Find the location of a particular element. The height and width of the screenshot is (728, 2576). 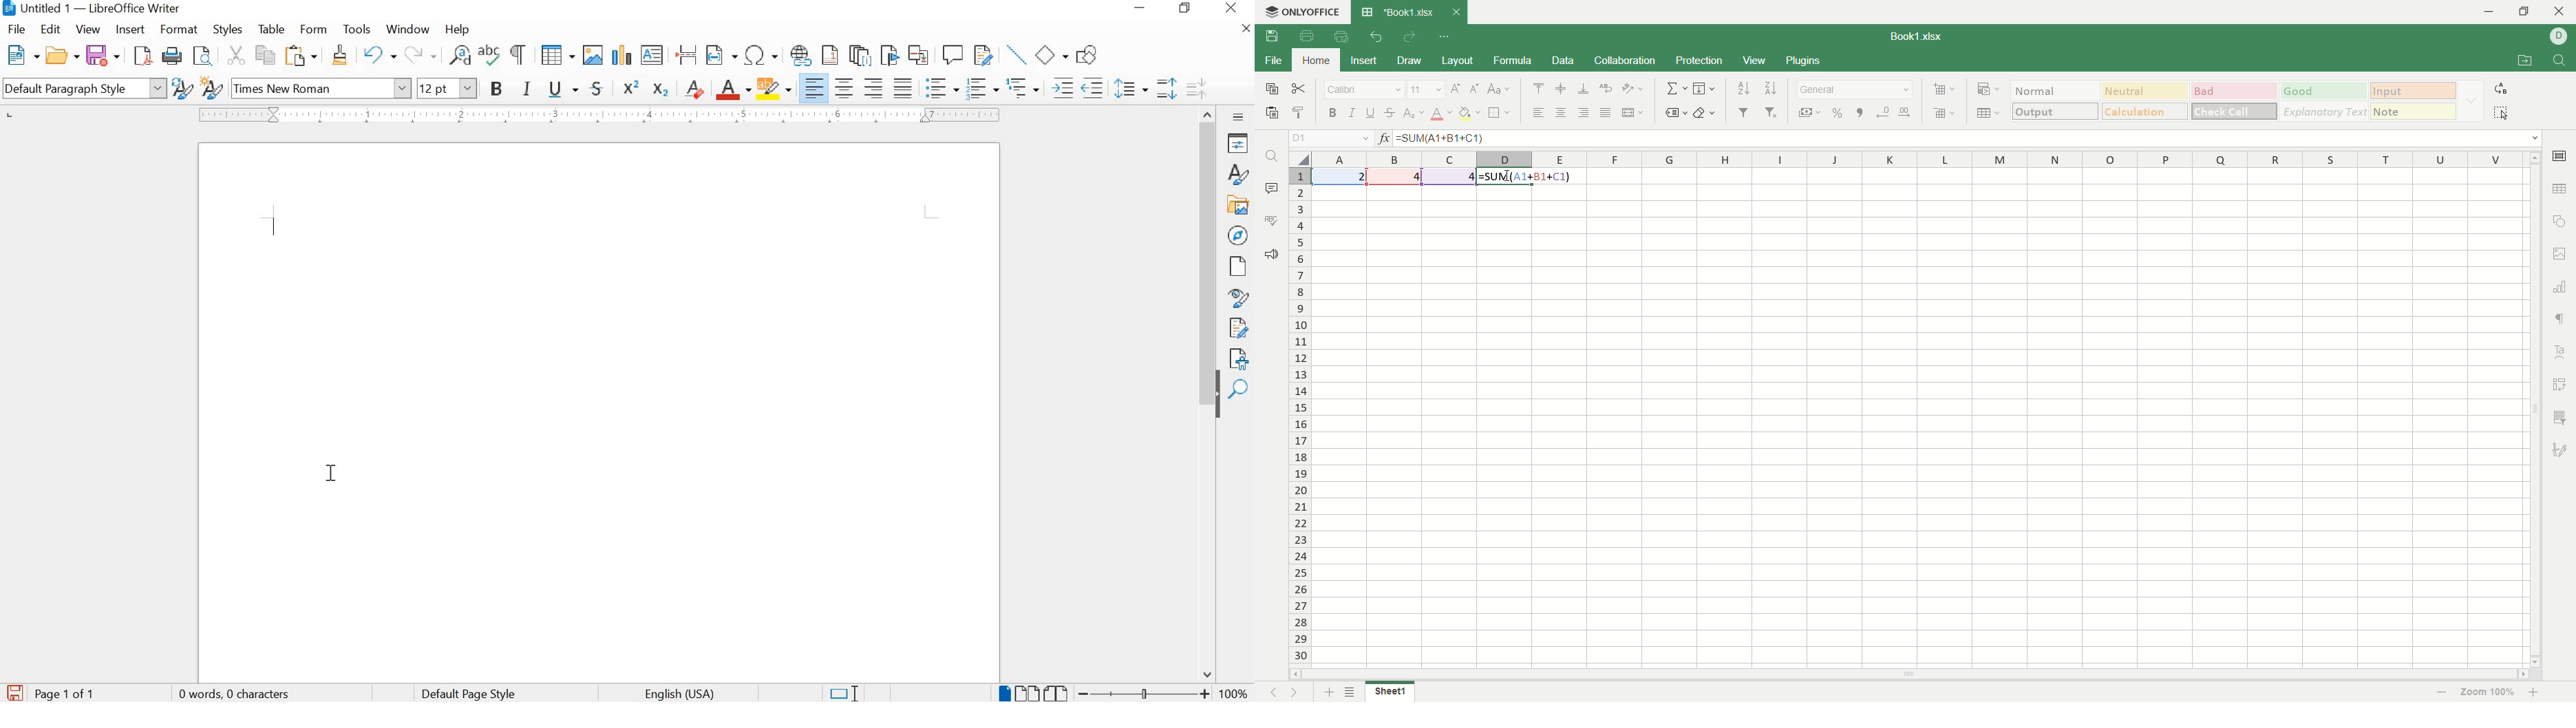

TABLE is located at coordinates (271, 29).